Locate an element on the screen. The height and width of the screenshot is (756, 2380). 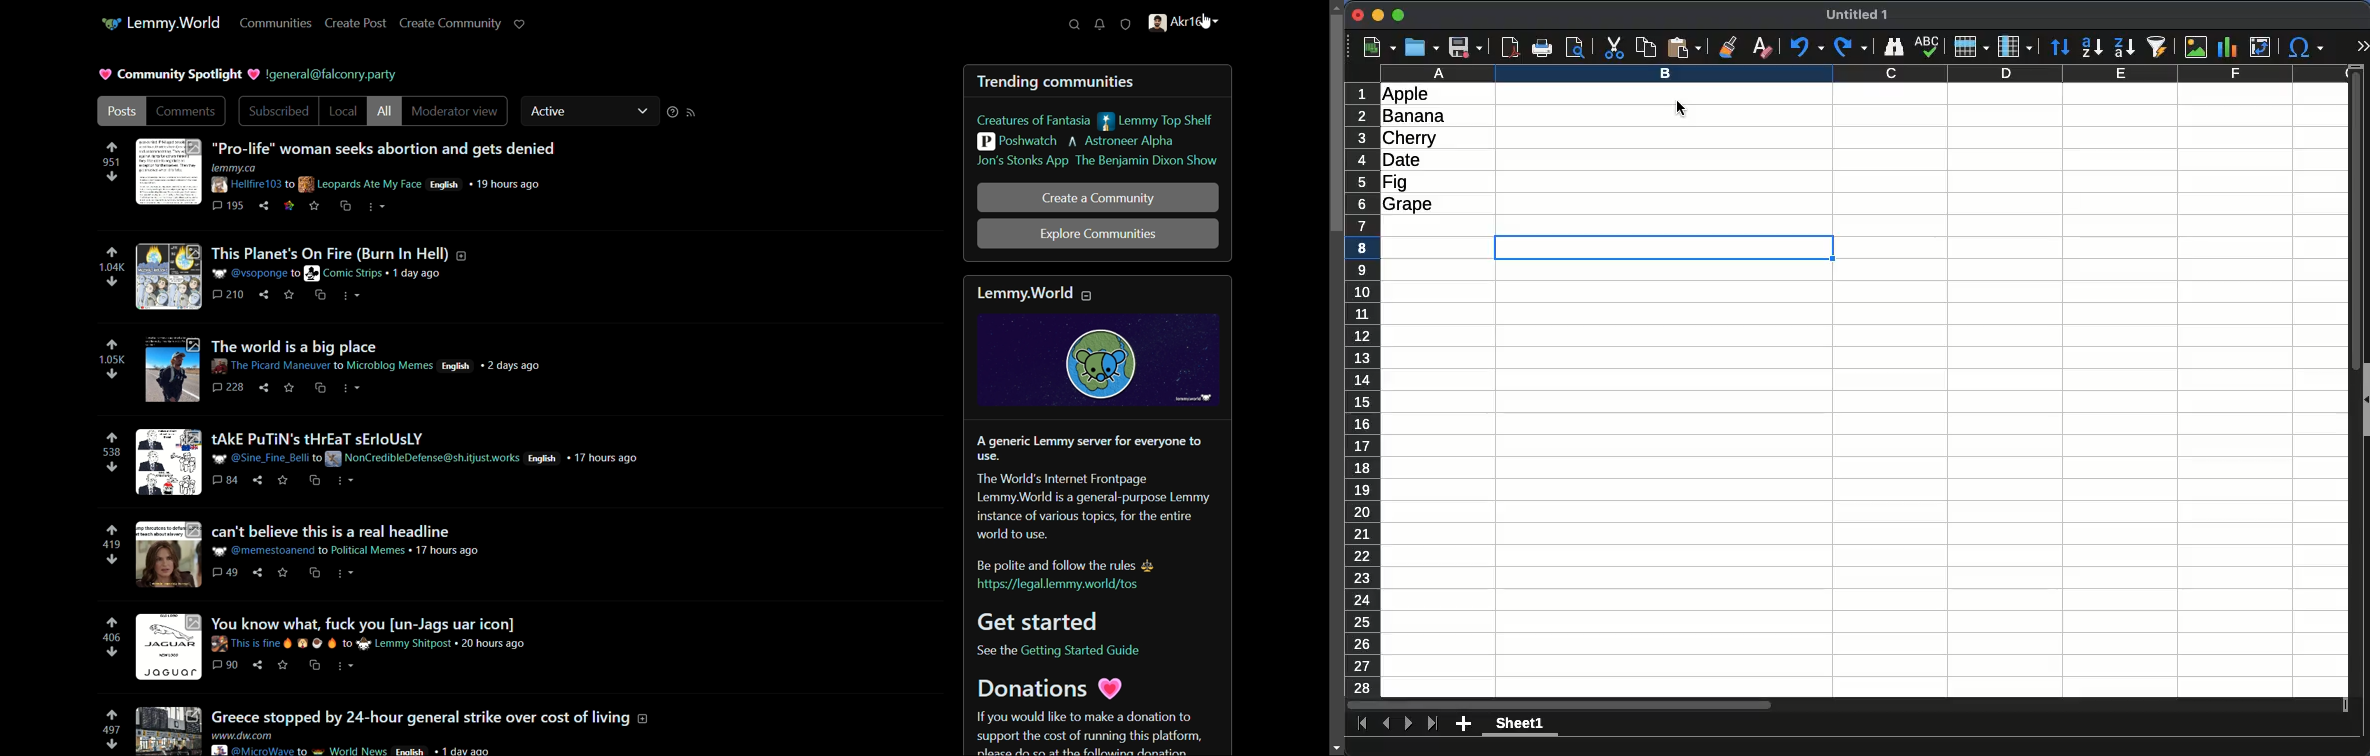
unread reports is located at coordinates (1125, 24).